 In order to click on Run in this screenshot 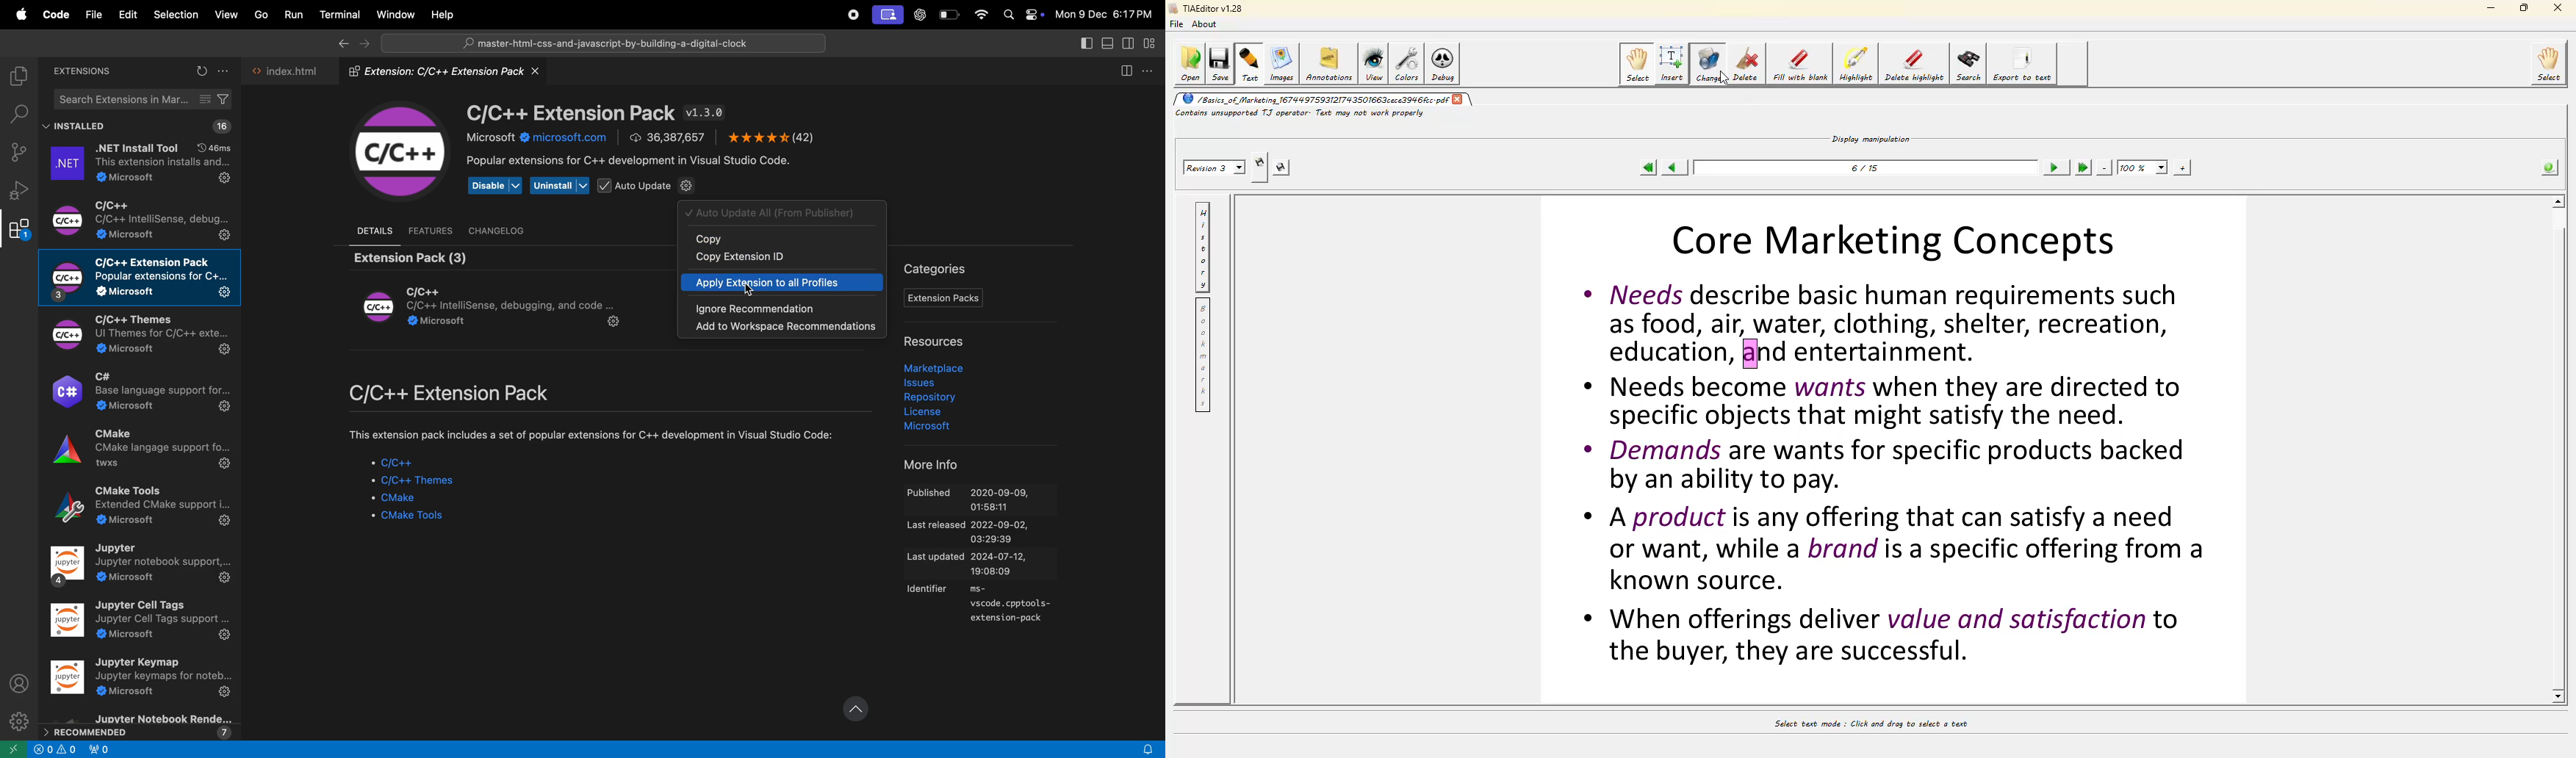, I will do `click(295, 14)`.